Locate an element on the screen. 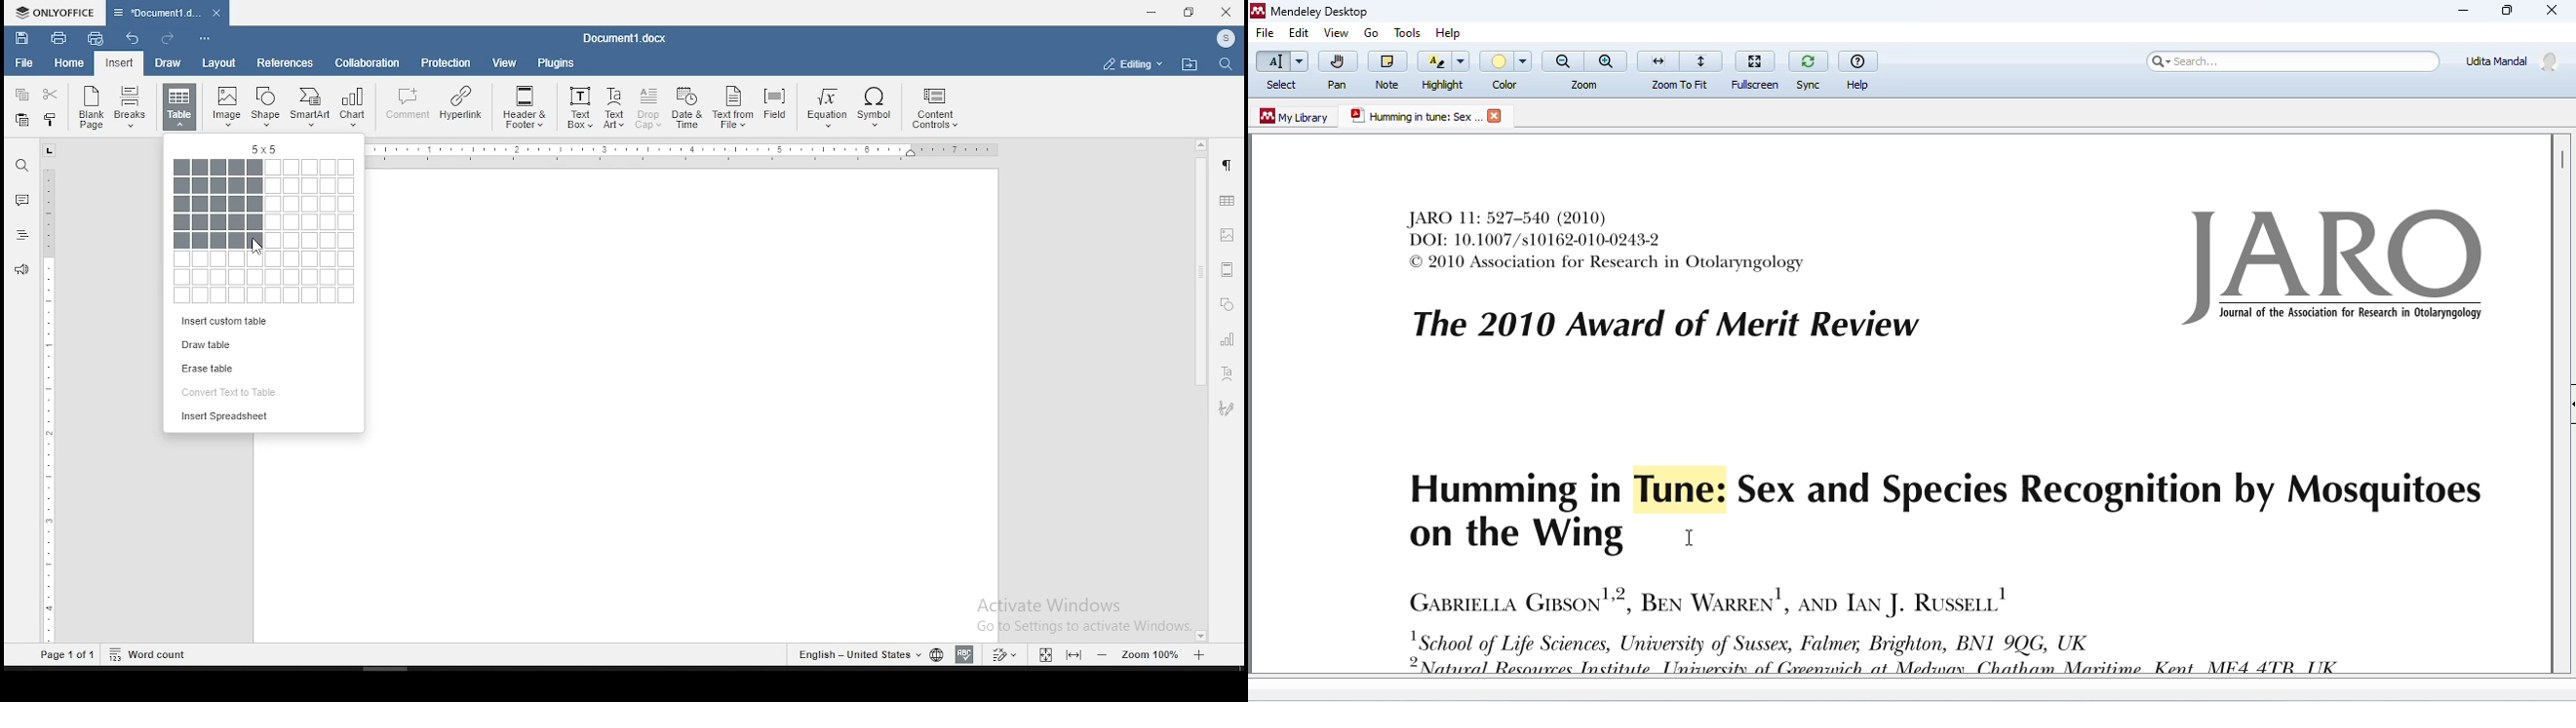 The width and height of the screenshot is (2576, 728). Equation is located at coordinates (824, 109).